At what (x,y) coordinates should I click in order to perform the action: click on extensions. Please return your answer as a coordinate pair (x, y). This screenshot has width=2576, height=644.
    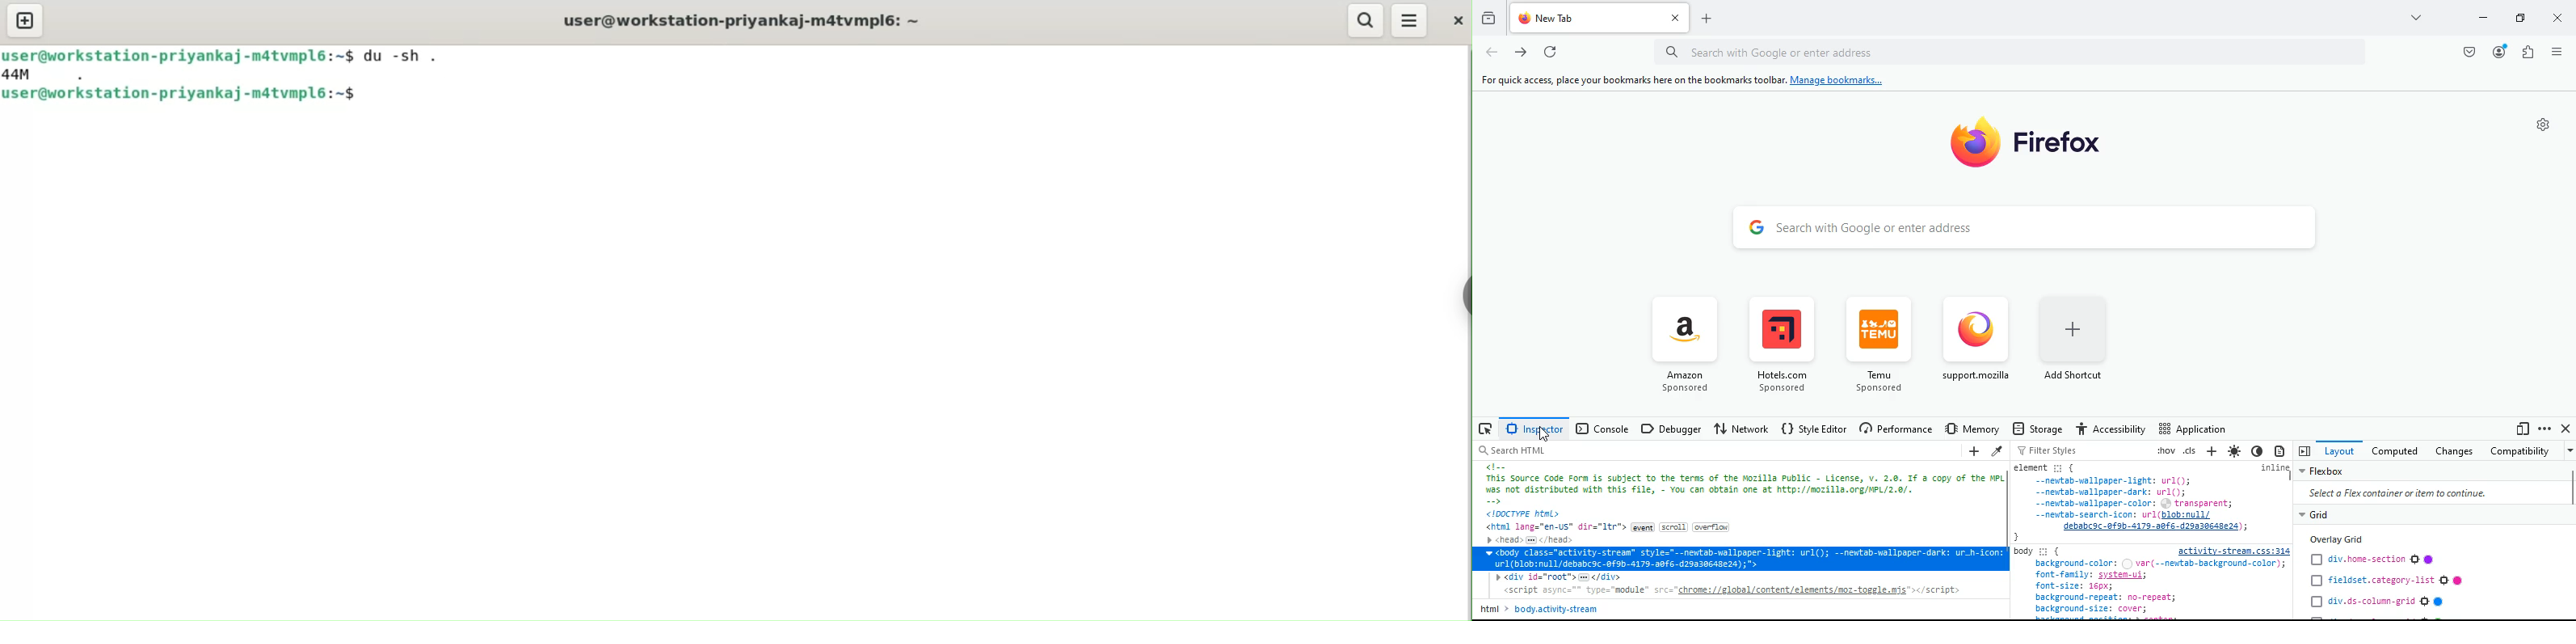
    Looking at the image, I should click on (2525, 52).